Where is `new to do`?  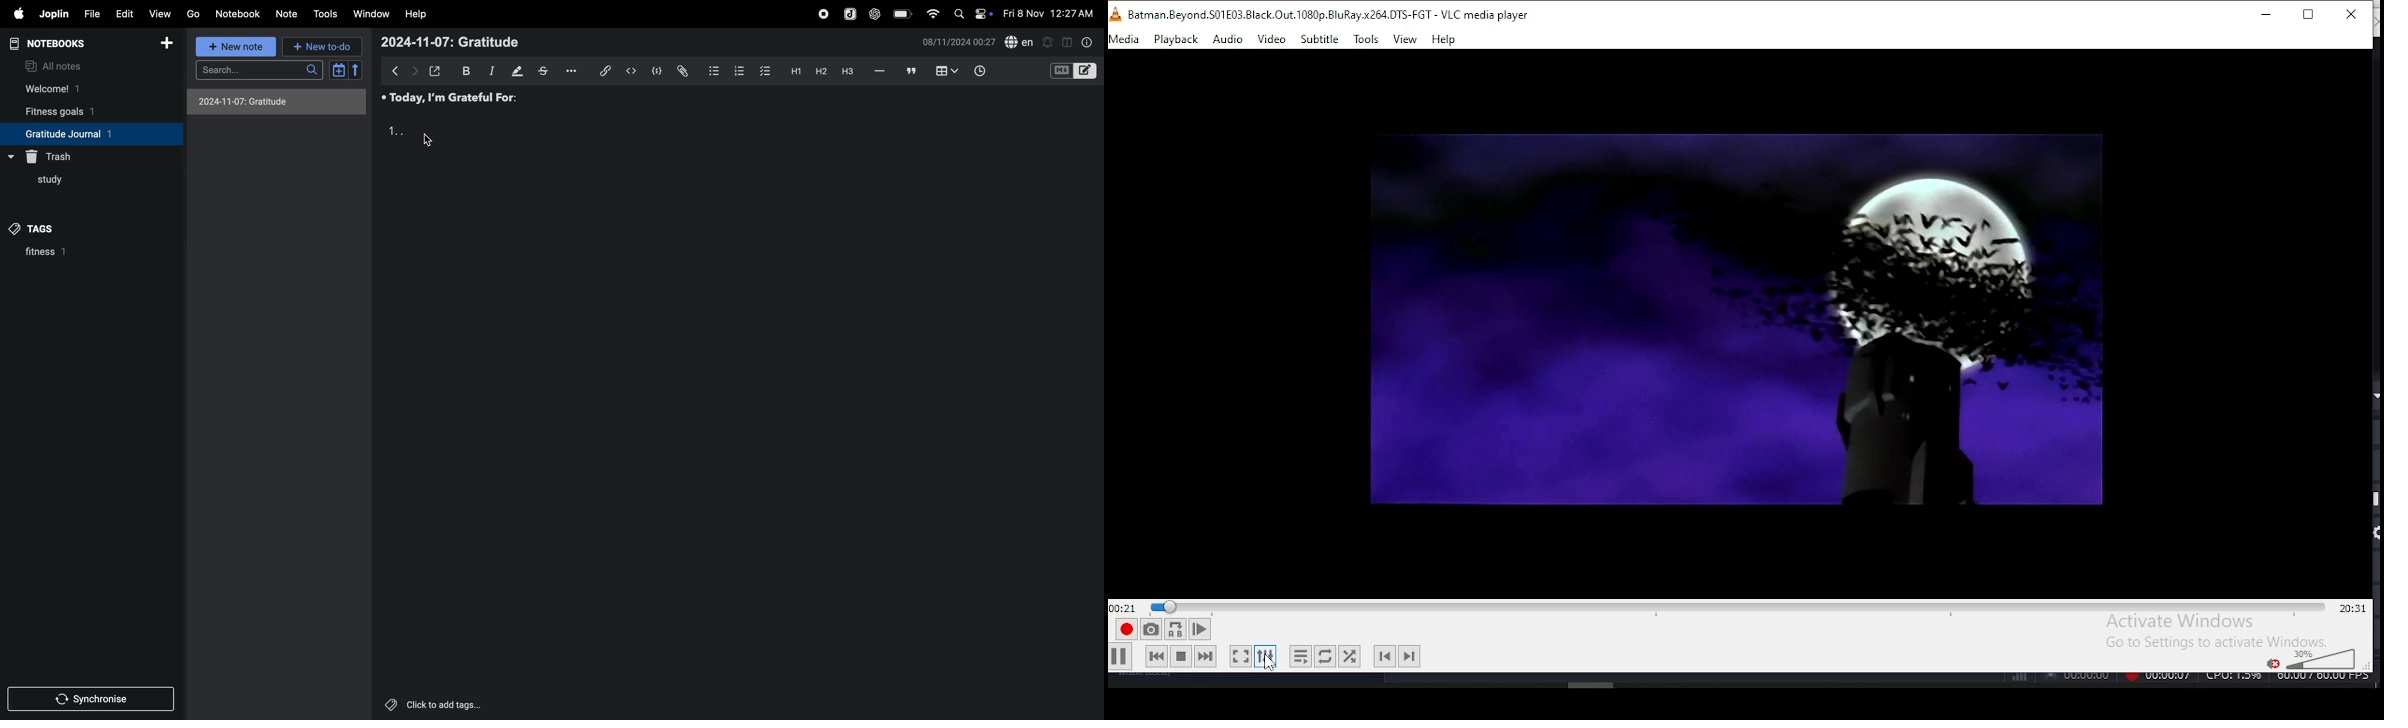
new to do is located at coordinates (319, 46).